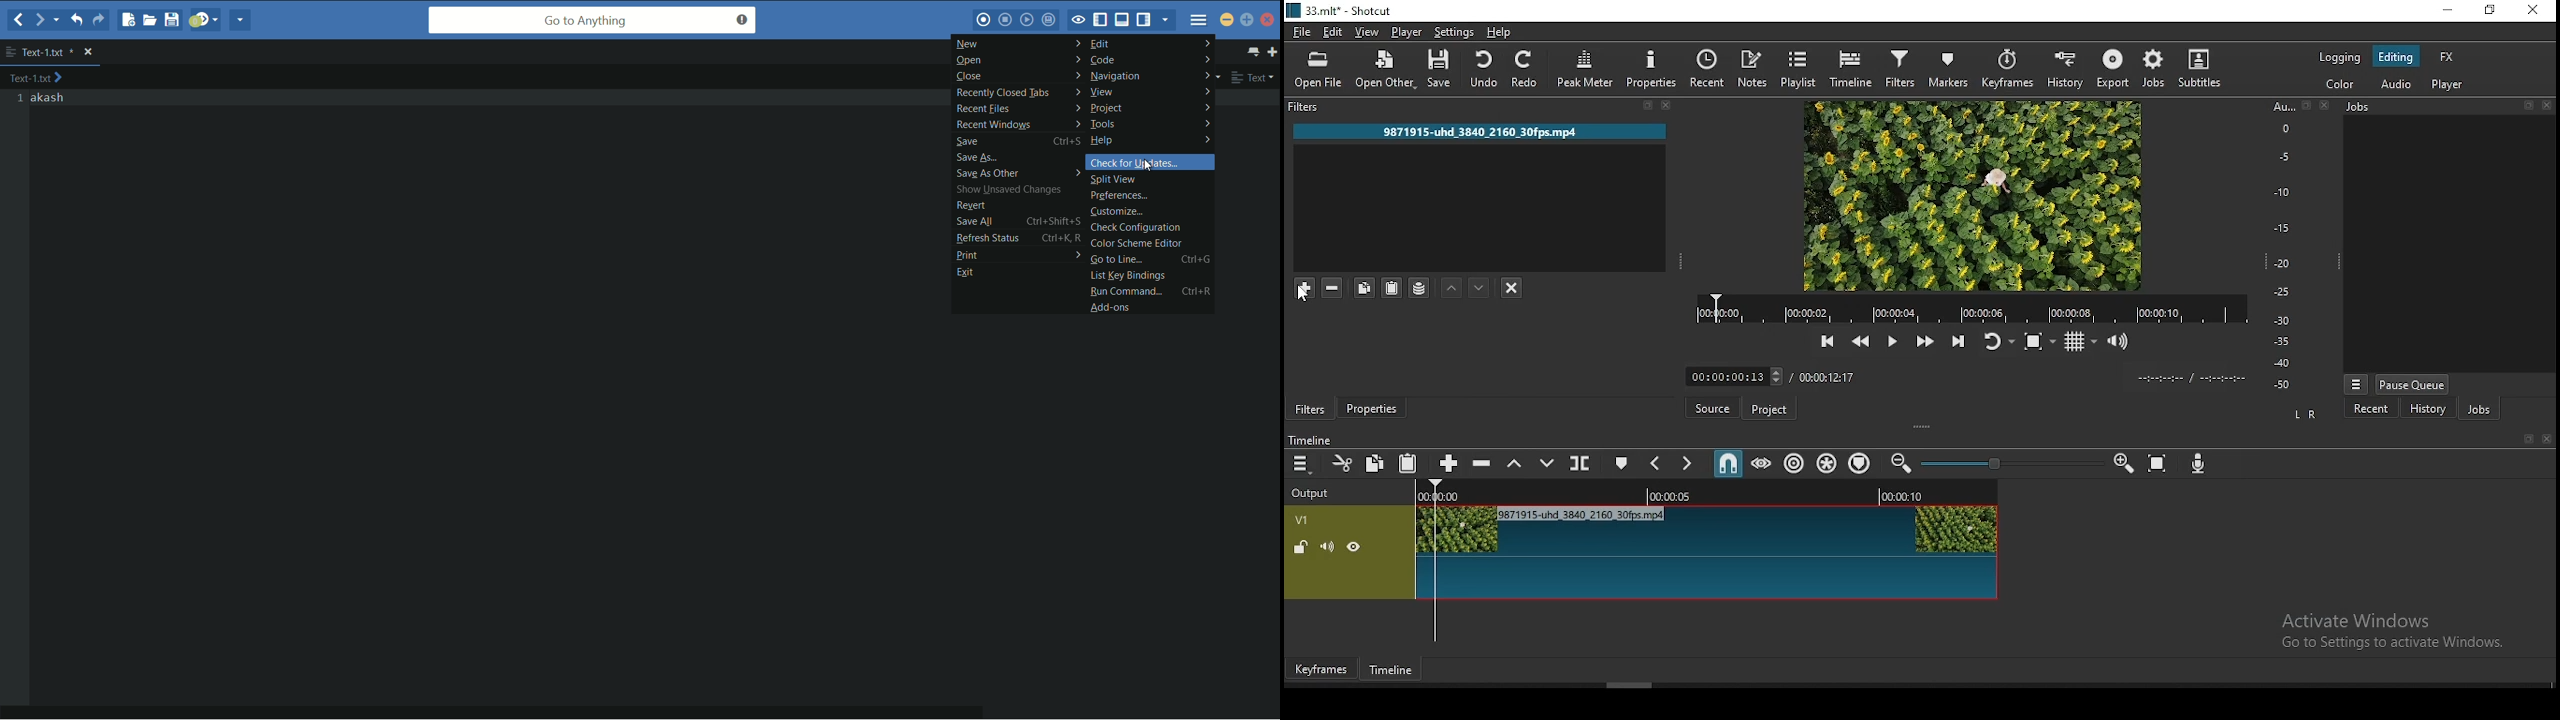  Describe the element at coordinates (1017, 273) in the screenshot. I see `exit` at that location.